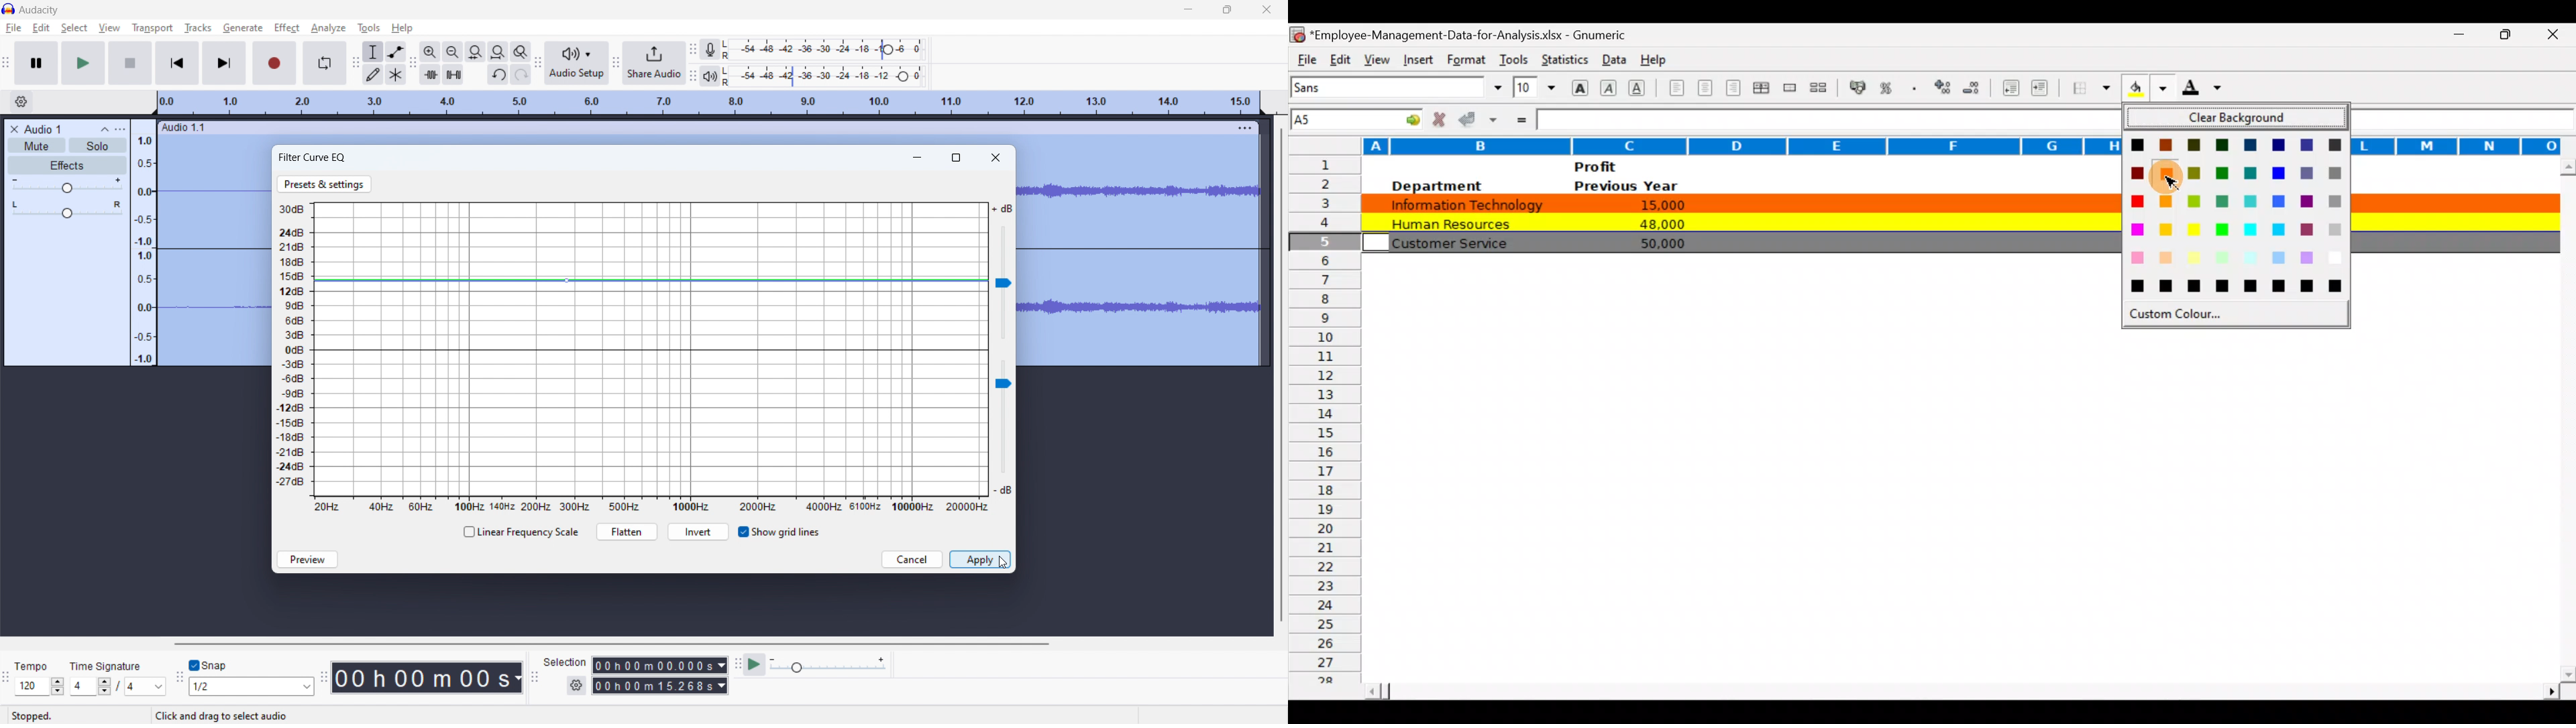 The width and height of the screenshot is (2576, 728). I want to click on timeline settings, so click(21, 102).